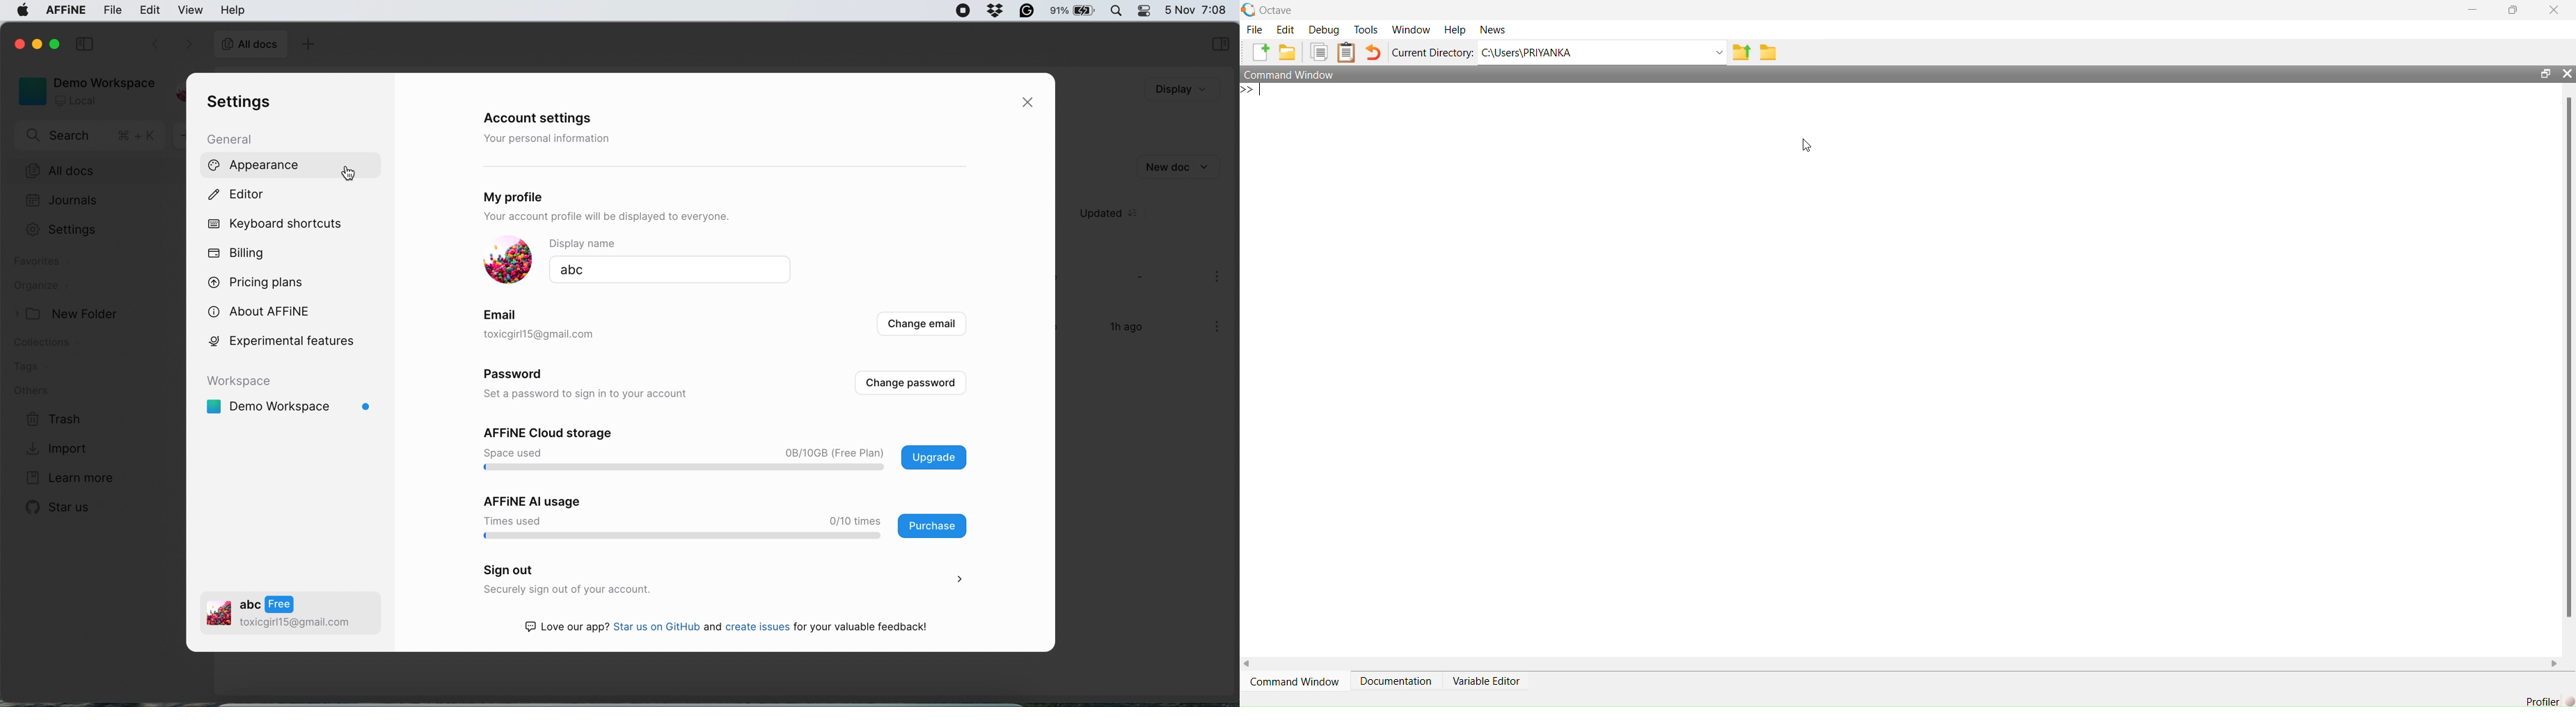  What do you see at coordinates (569, 335) in the screenshot?
I see `current email id` at bounding box center [569, 335].